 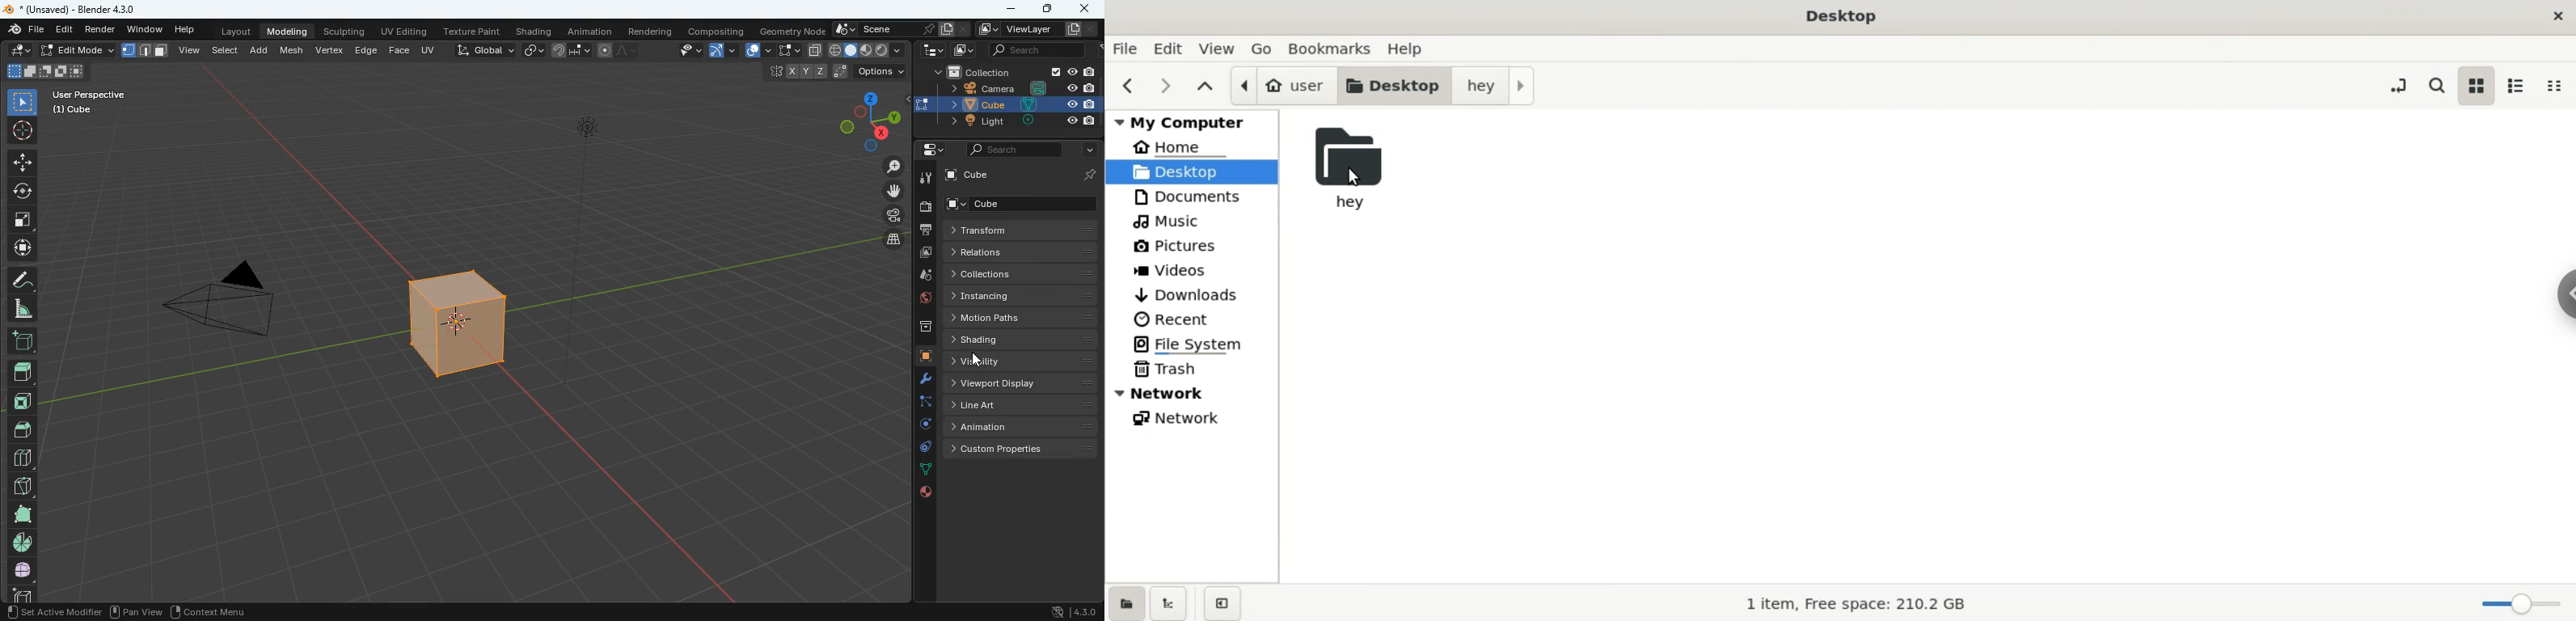 I want to click on pie, so click(x=22, y=544).